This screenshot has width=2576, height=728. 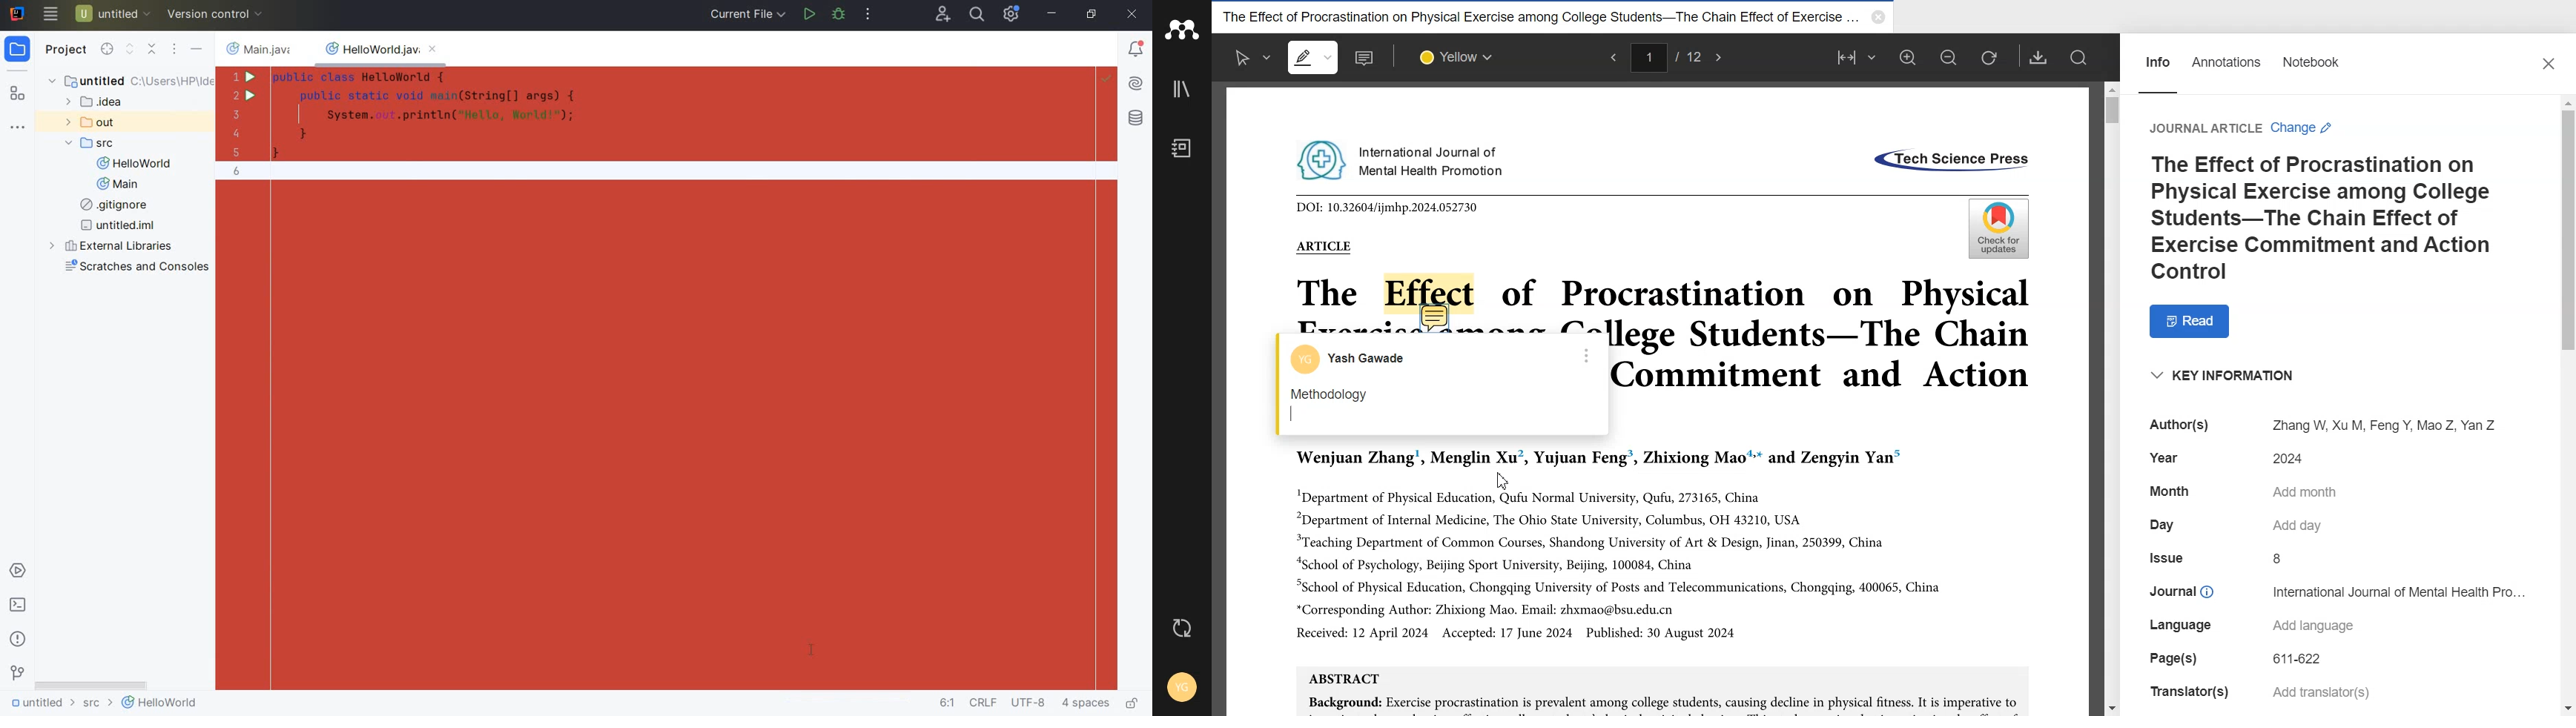 I want to click on "Department of Physical Education, Qufu Normal University, Qufu, 273165, China

“Department of Internal Medicine, The Ohio State University, Columbus, OH 43210, USA

“Teaching Department of Common Courses, Shandong University of Art & Design, Jinan, 250399, China

“School of Psychology, Beijing Sport University, Beijing, 100084, China

“School of Physical Education, Chongqing University of Posts and Telecommunications, Chongqing, 400065, China
*Corresponding Author: Zhixiong Mao. Email: zhxmao@bsu.edu.cn

Received: 12 April 2024 Accepted: 17 June 2024 Published: 30 August 2024, so click(x=1619, y=563).